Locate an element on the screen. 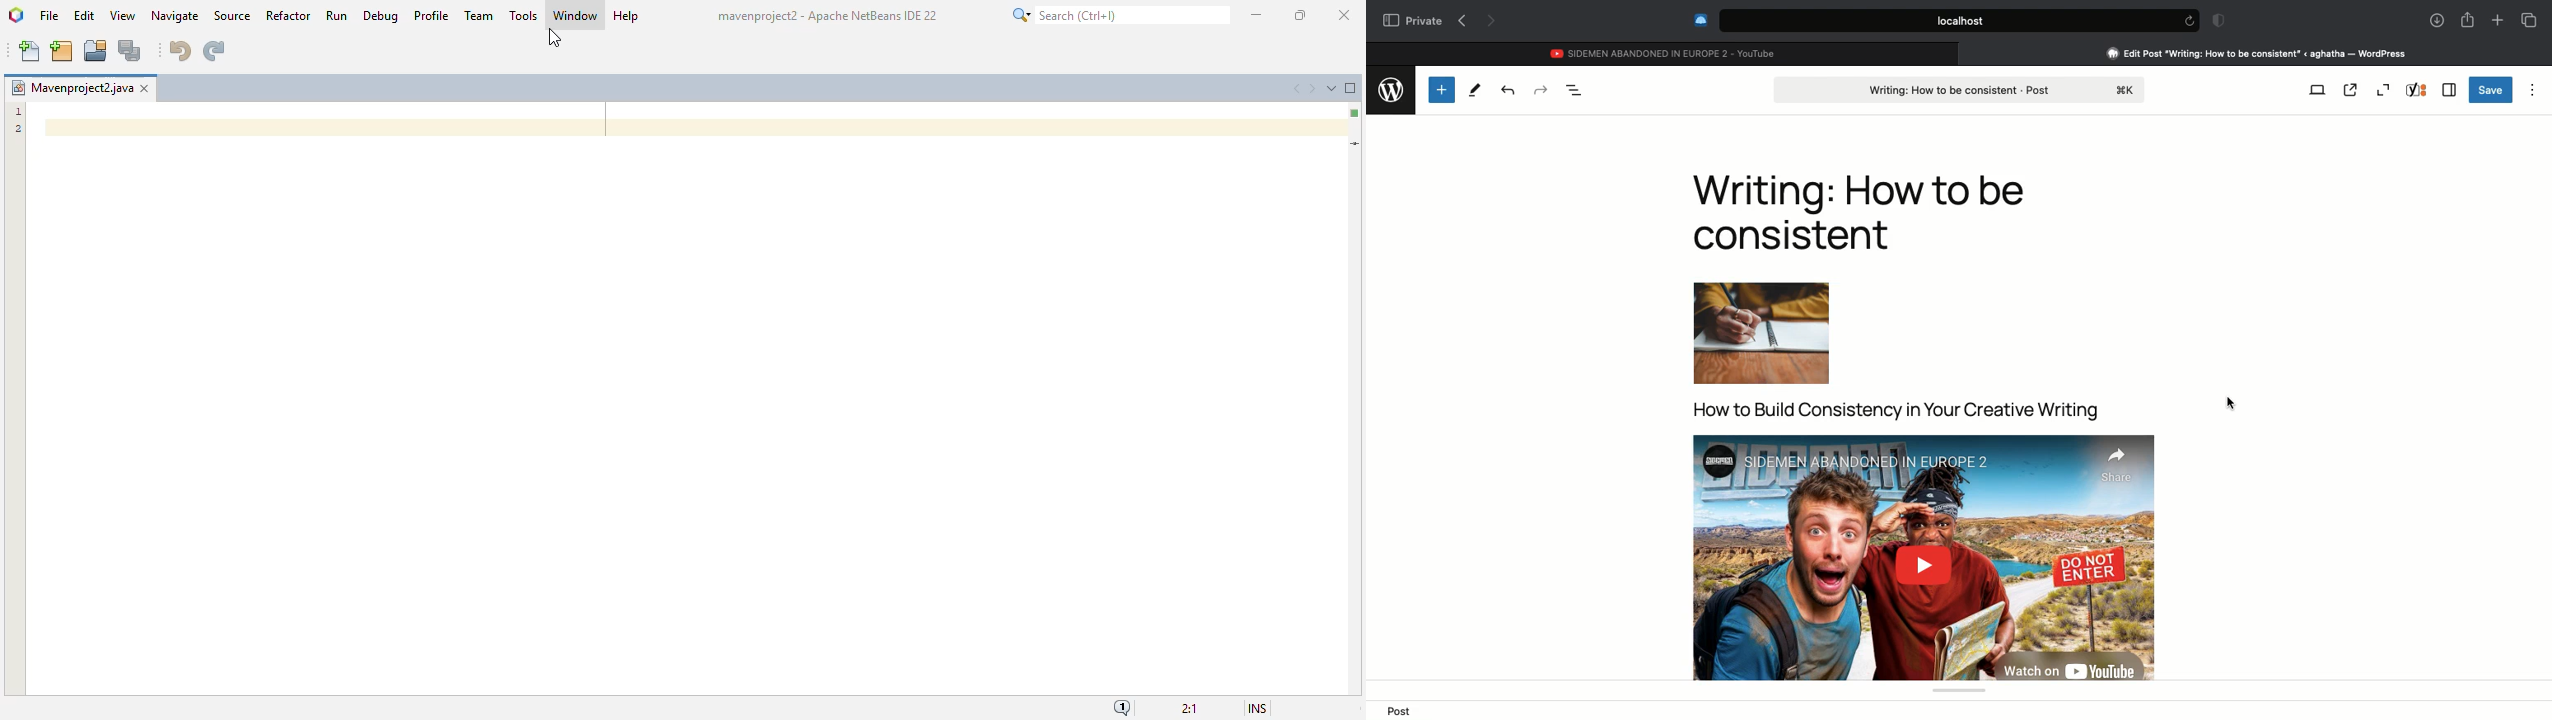  source is located at coordinates (232, 16).